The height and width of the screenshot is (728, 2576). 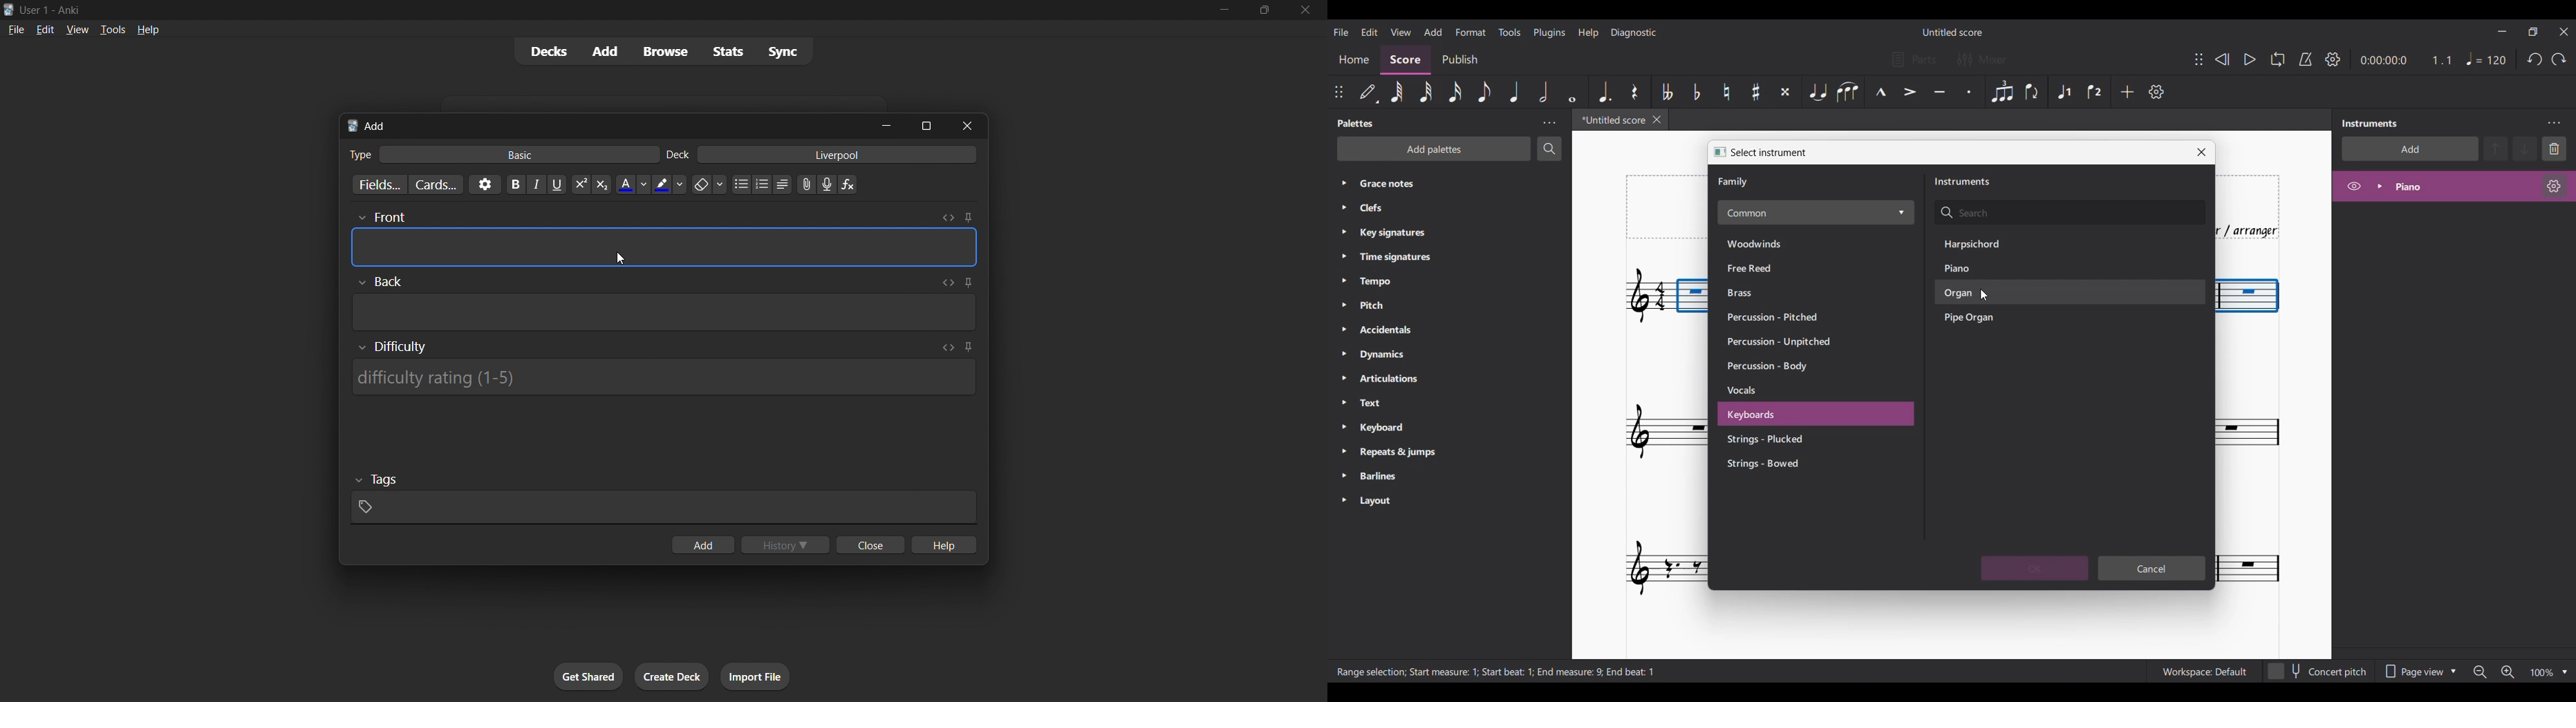 What do you see at coordinates (968, 218) in the screenshot?
I see `Toggle sticky` at bounding box center [968, 218].